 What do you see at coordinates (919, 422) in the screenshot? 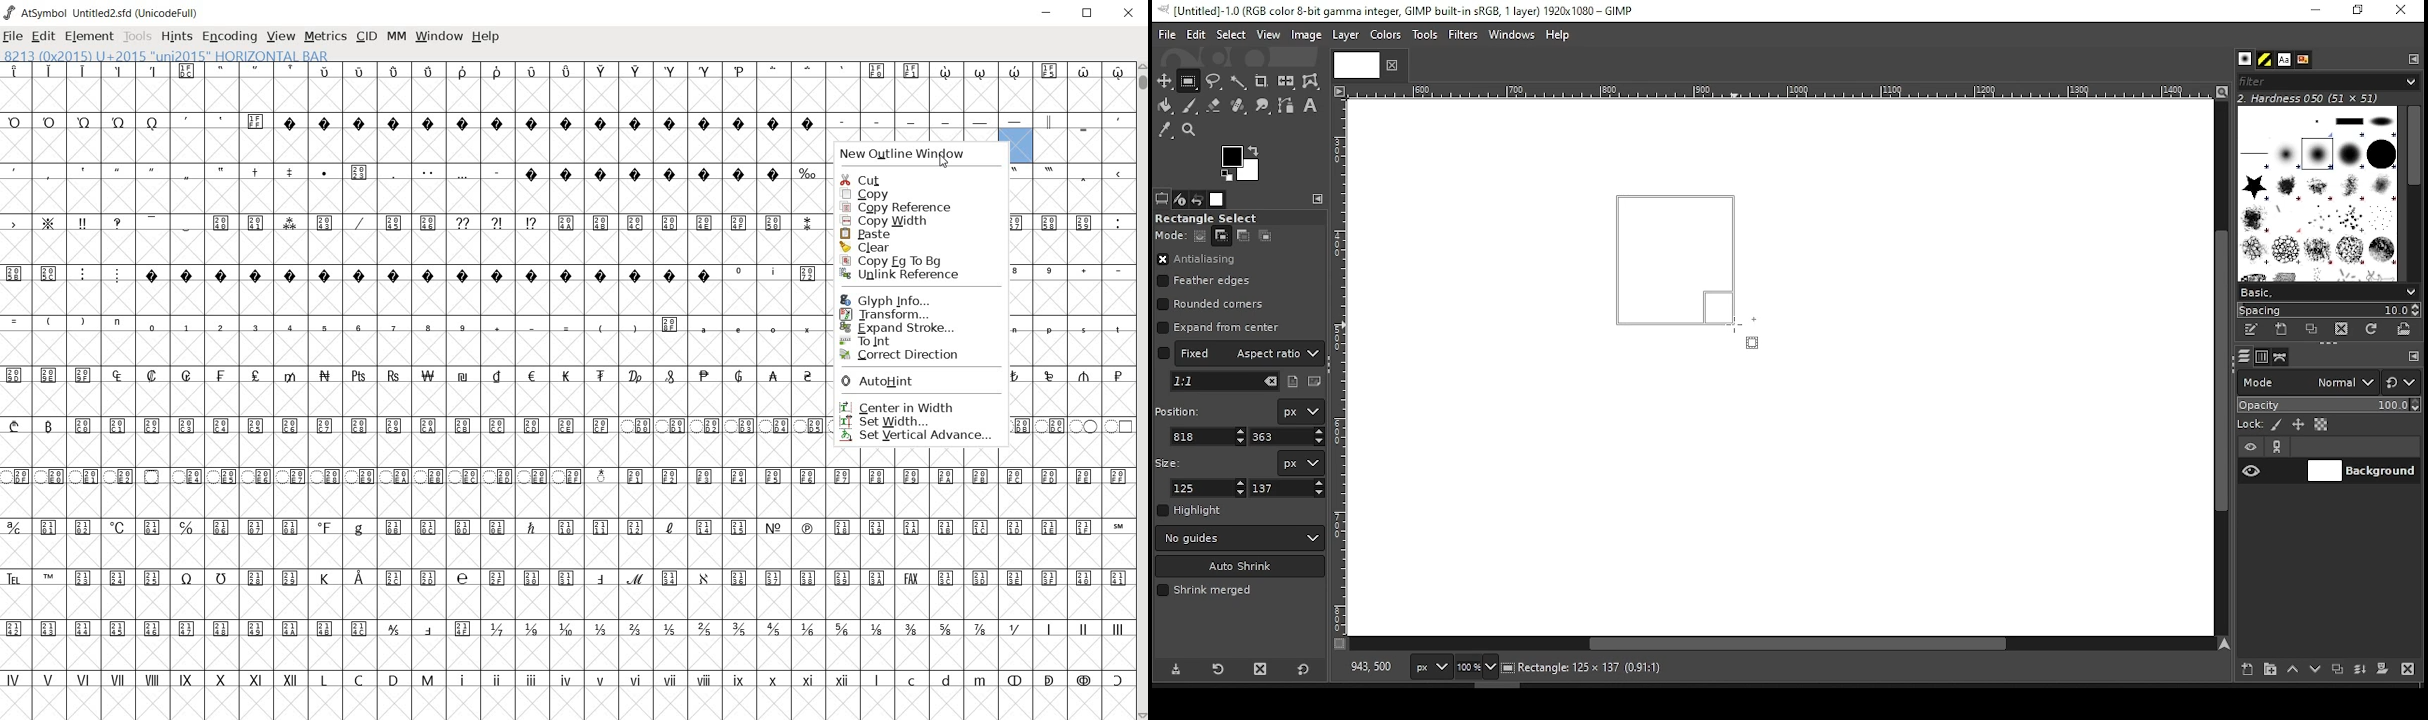
I see `set width` at bounding box center [919, 422].